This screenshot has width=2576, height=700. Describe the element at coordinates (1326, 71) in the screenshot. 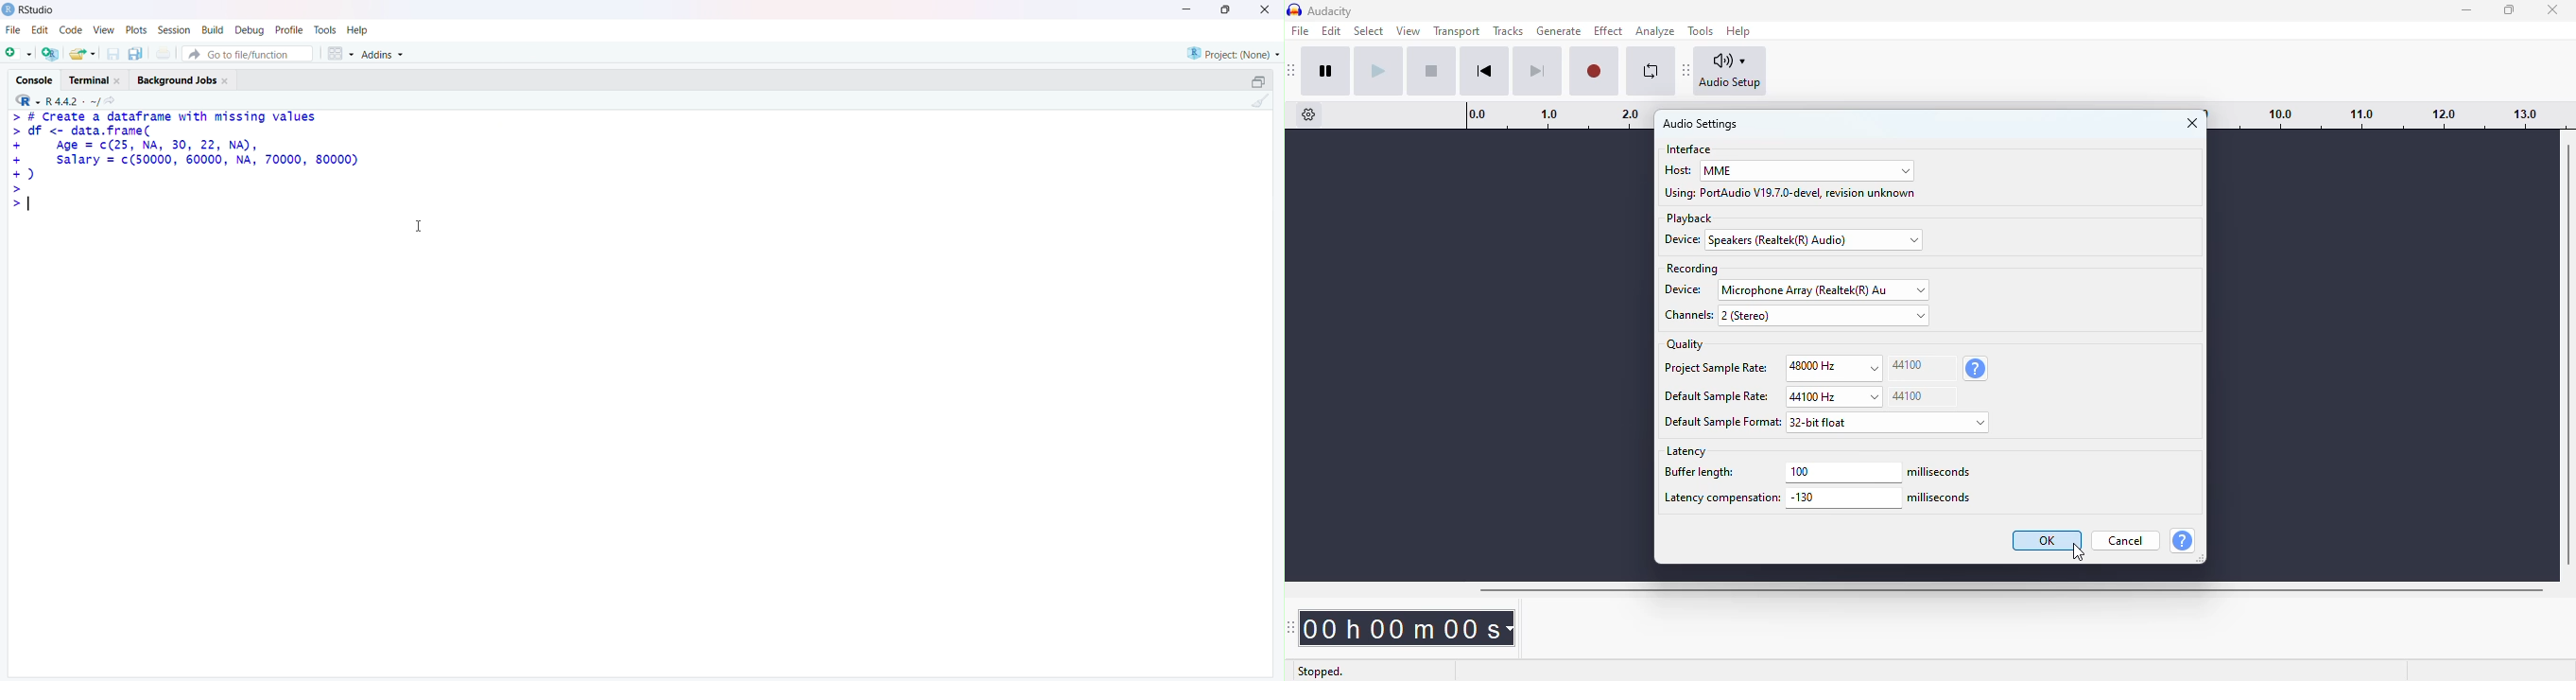

I see `pause` at that location.